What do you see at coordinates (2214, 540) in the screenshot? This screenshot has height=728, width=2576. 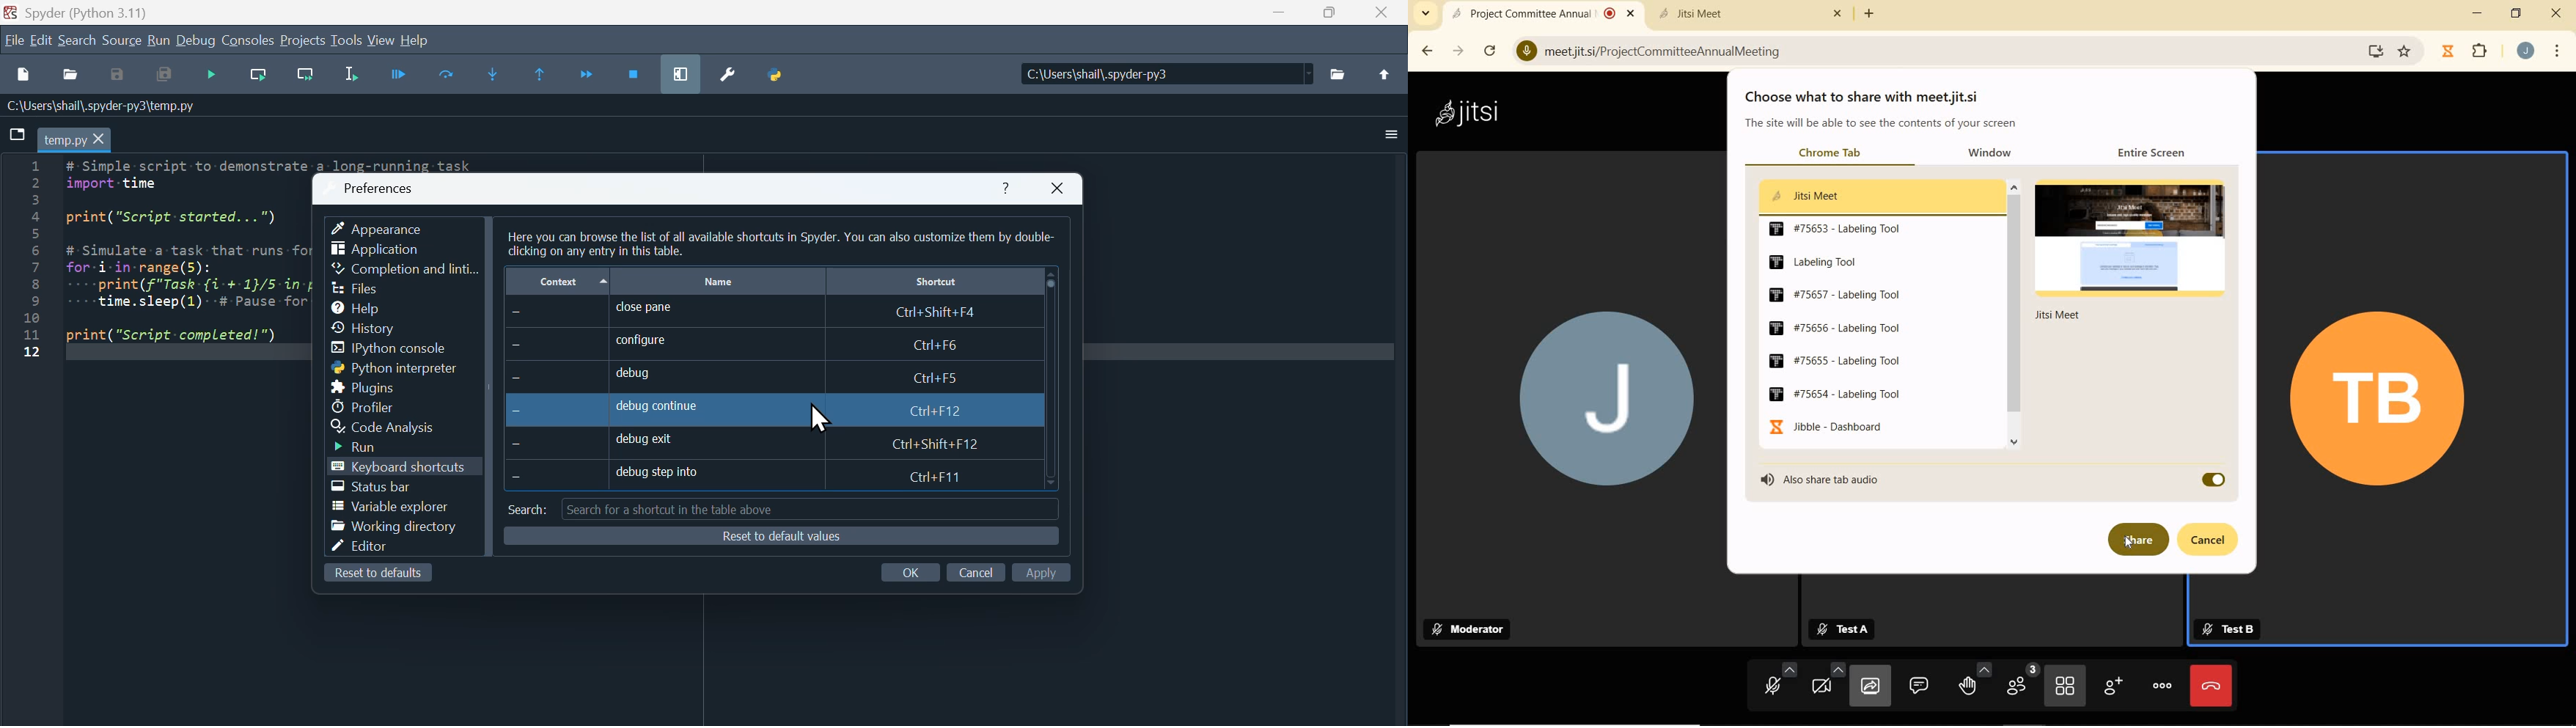 I see `CANCEL` at bounding box center [2214, 540].